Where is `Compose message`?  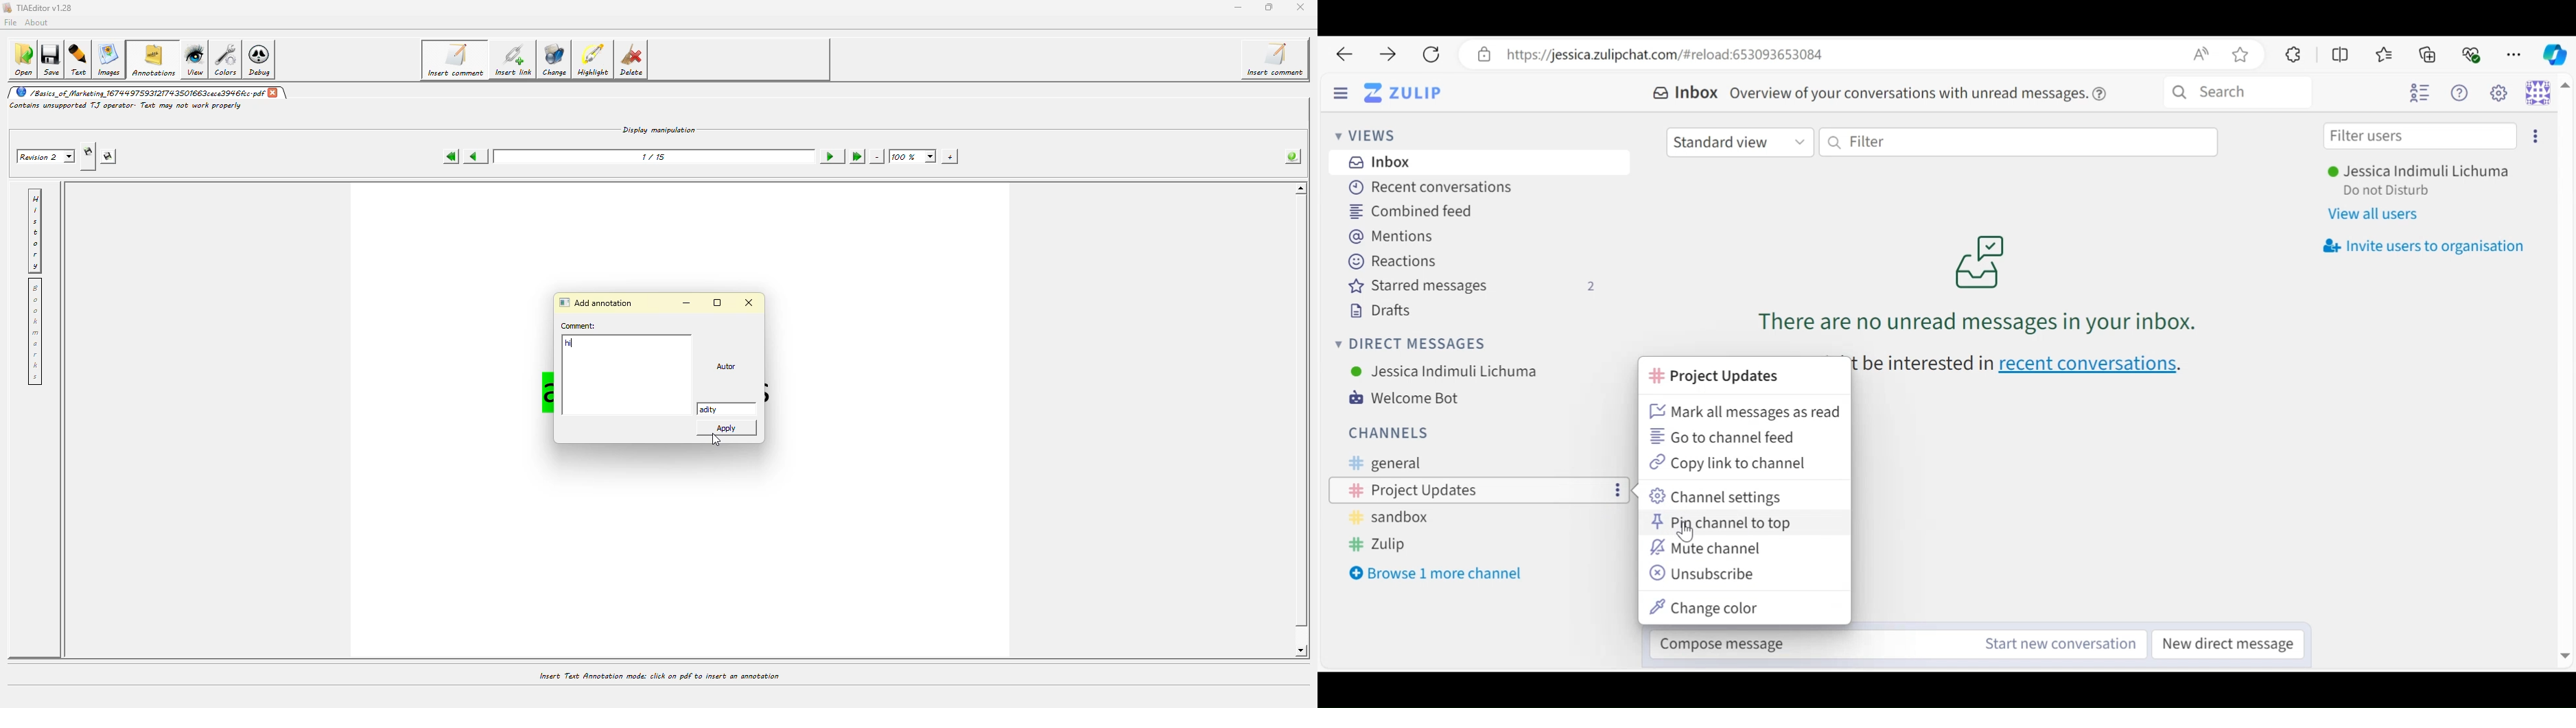 Compose message is located at coordinates (1799, 640).